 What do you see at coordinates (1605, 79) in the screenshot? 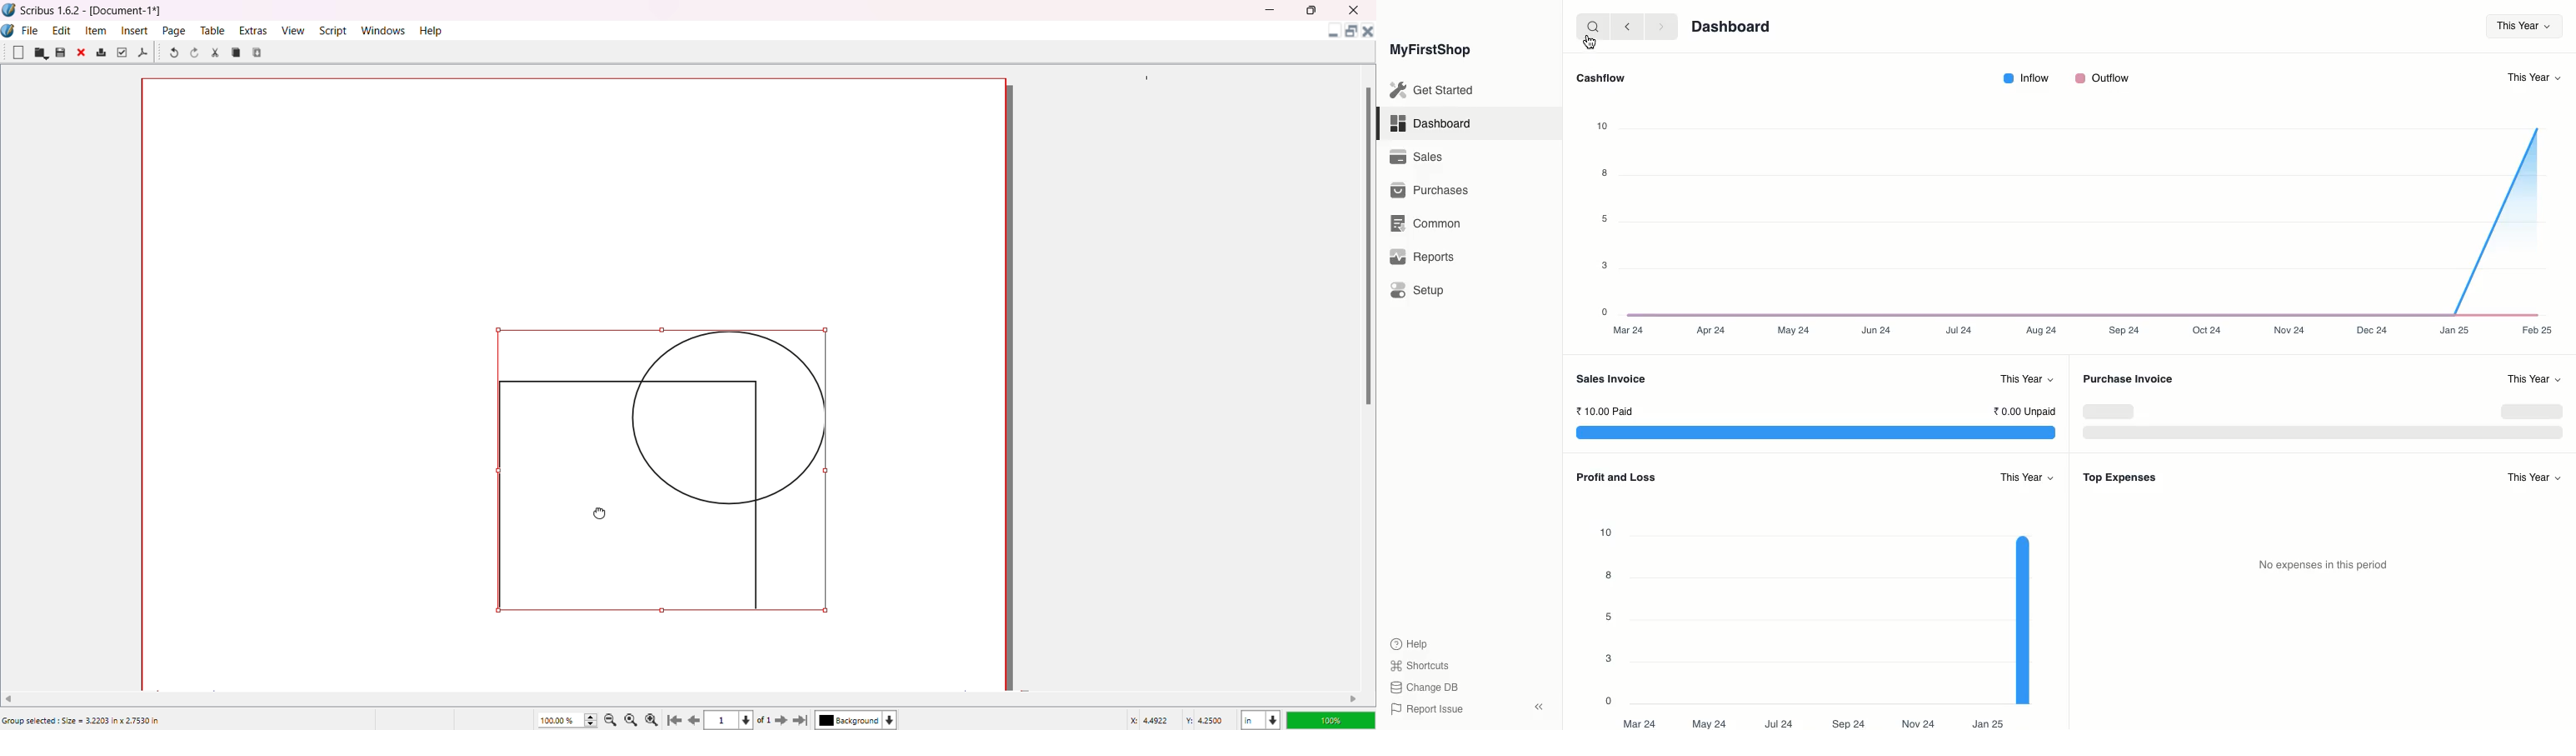
I see `Cashflow` at bounding box center [1605, 79].